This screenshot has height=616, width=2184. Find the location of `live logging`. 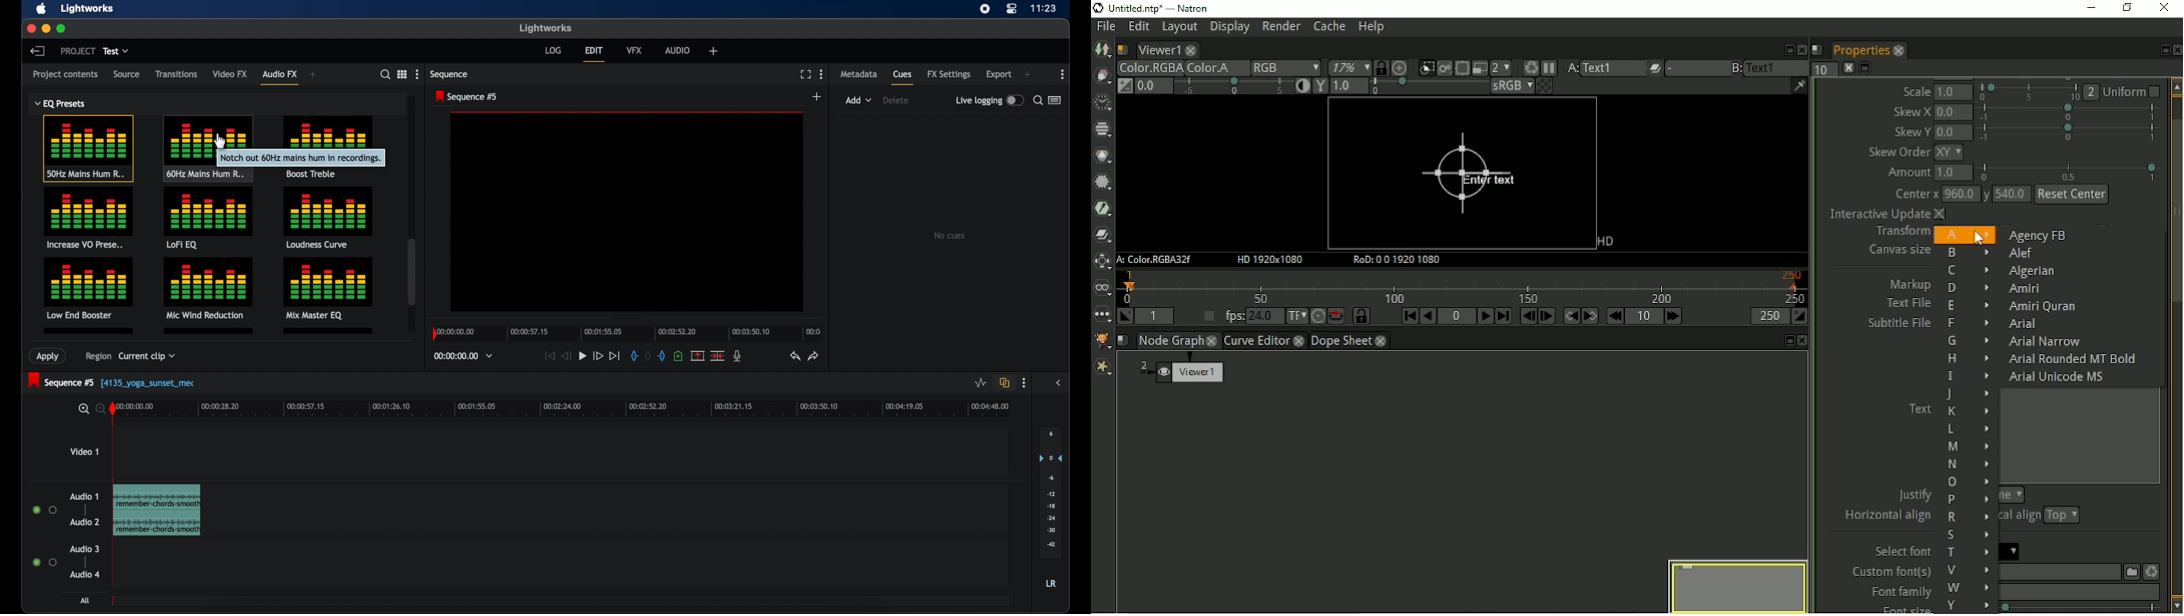

live logging is located at coordinates (989, 100).